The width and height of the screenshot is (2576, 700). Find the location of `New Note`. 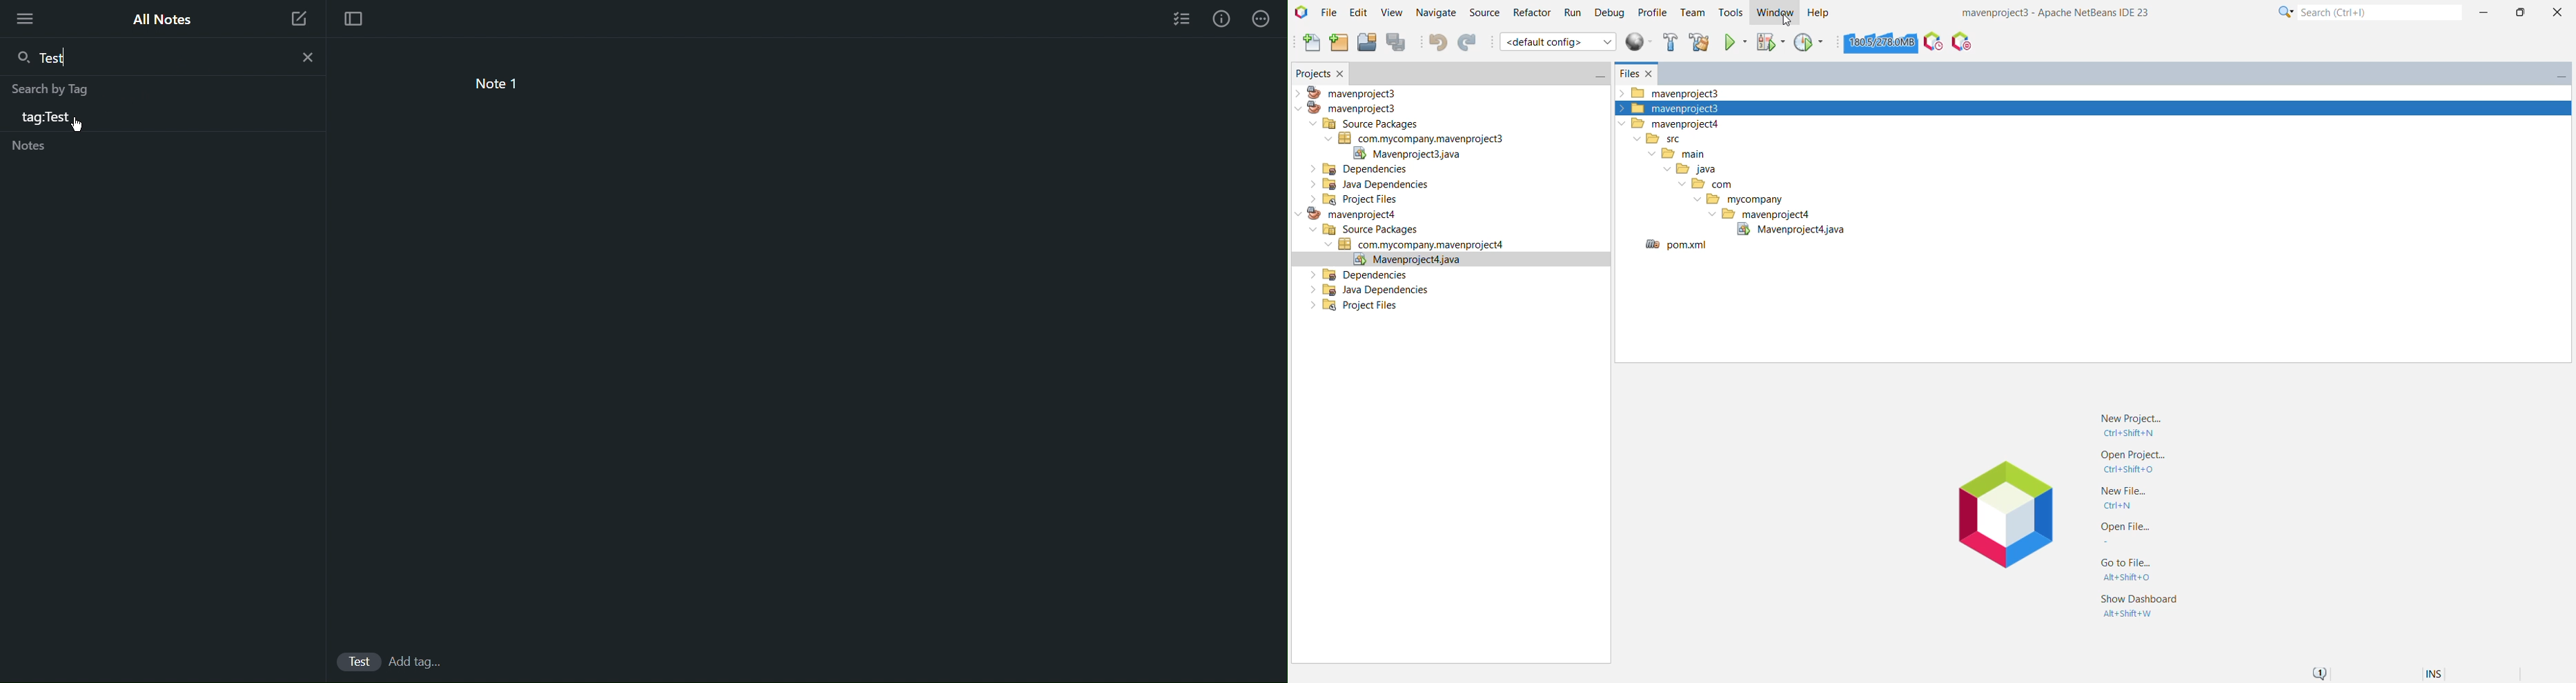

New Note is located at coordinates (299, 19).